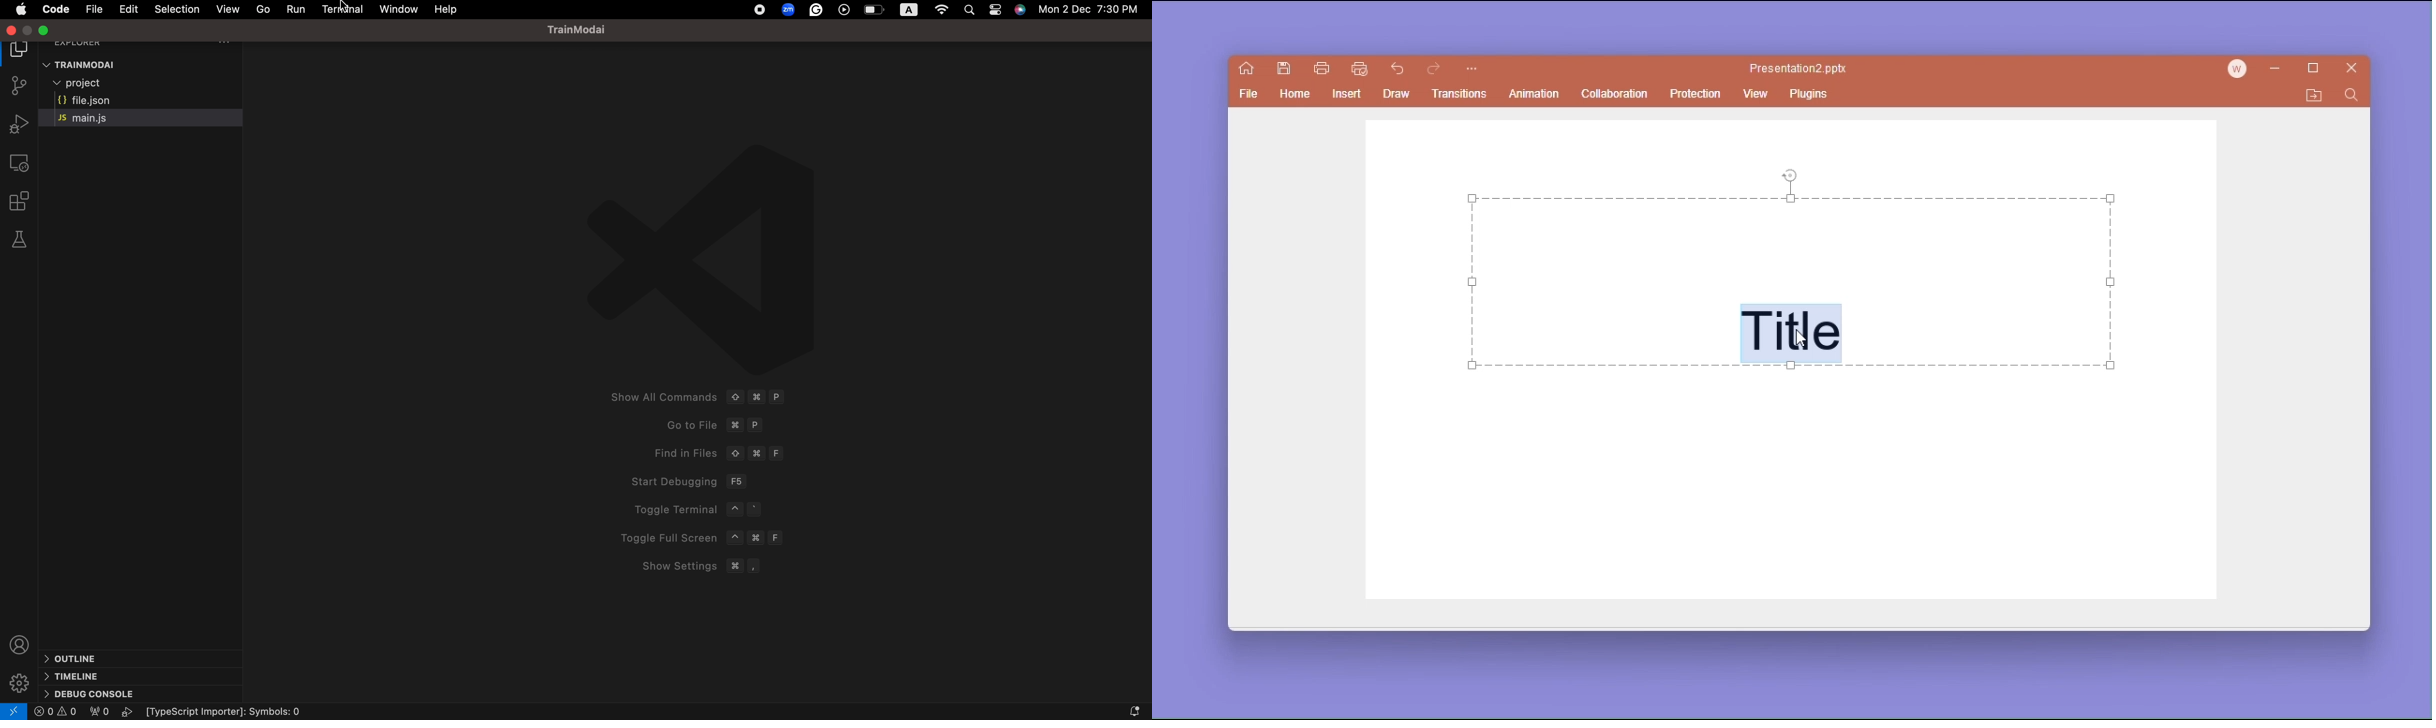 The image size is (2436, 728). What do you see at coordinates (713, 425) in the screenshot?
I see `Go to file` at bounding box center [713, 425].